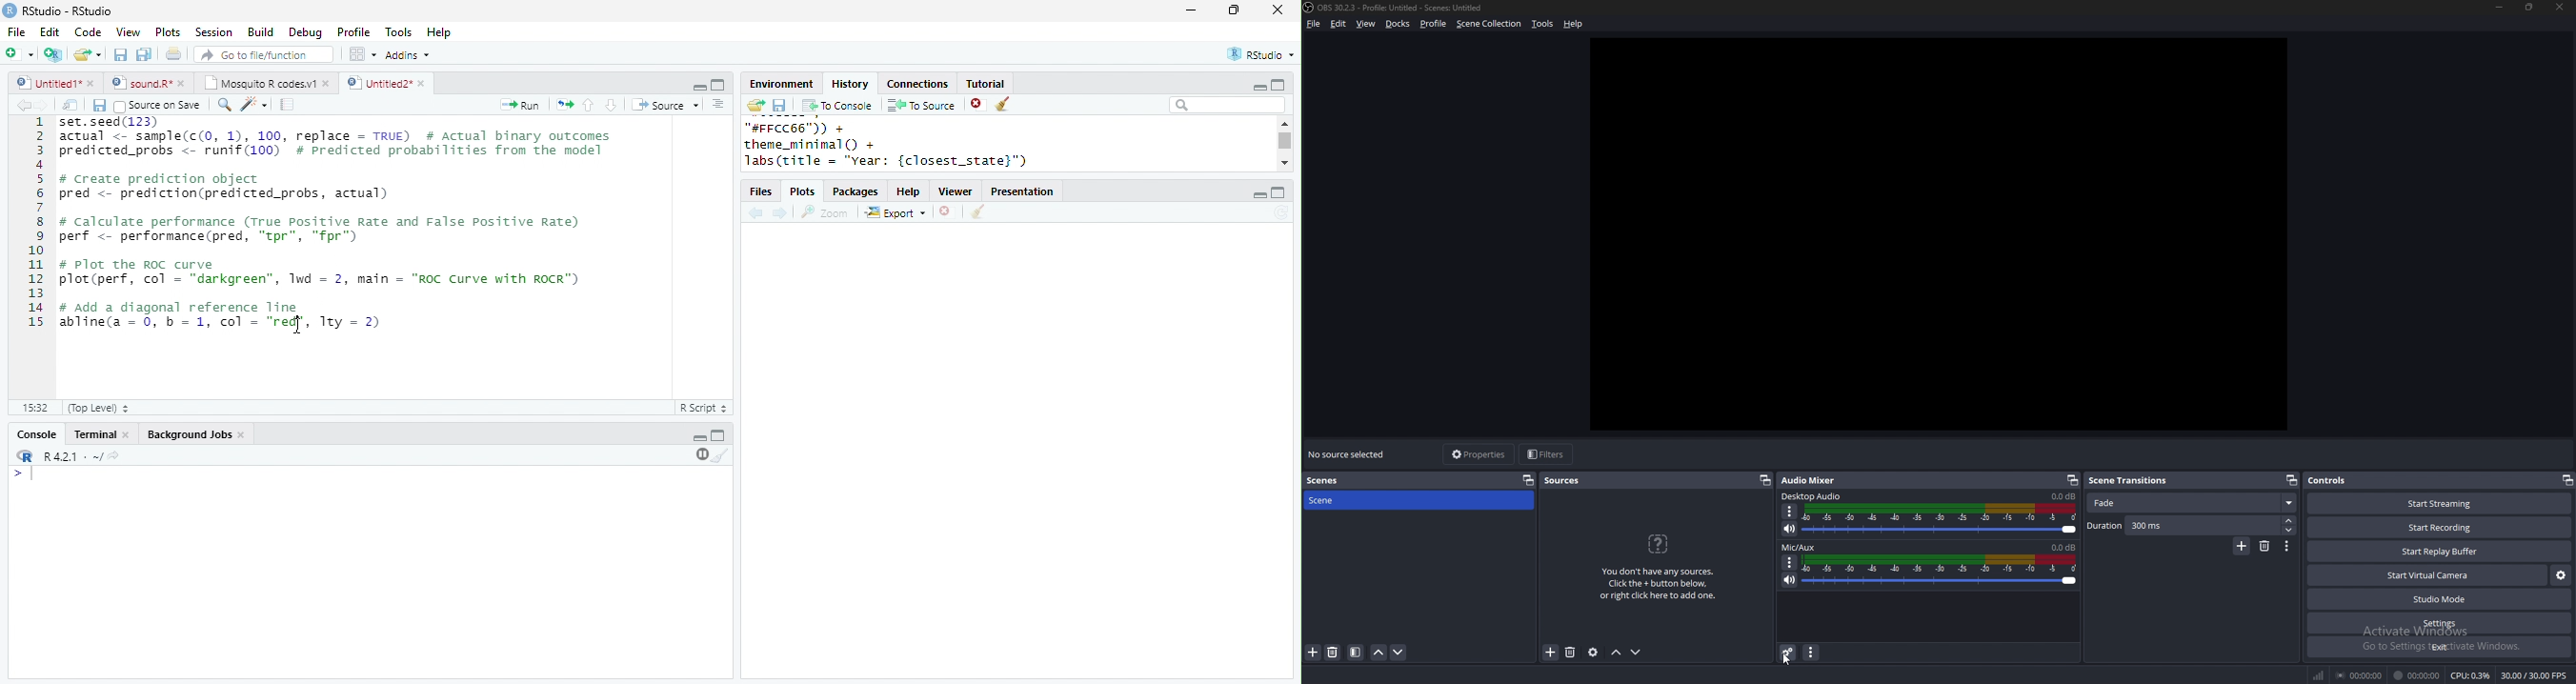  I want to click on source properties, so click(1594, 651).